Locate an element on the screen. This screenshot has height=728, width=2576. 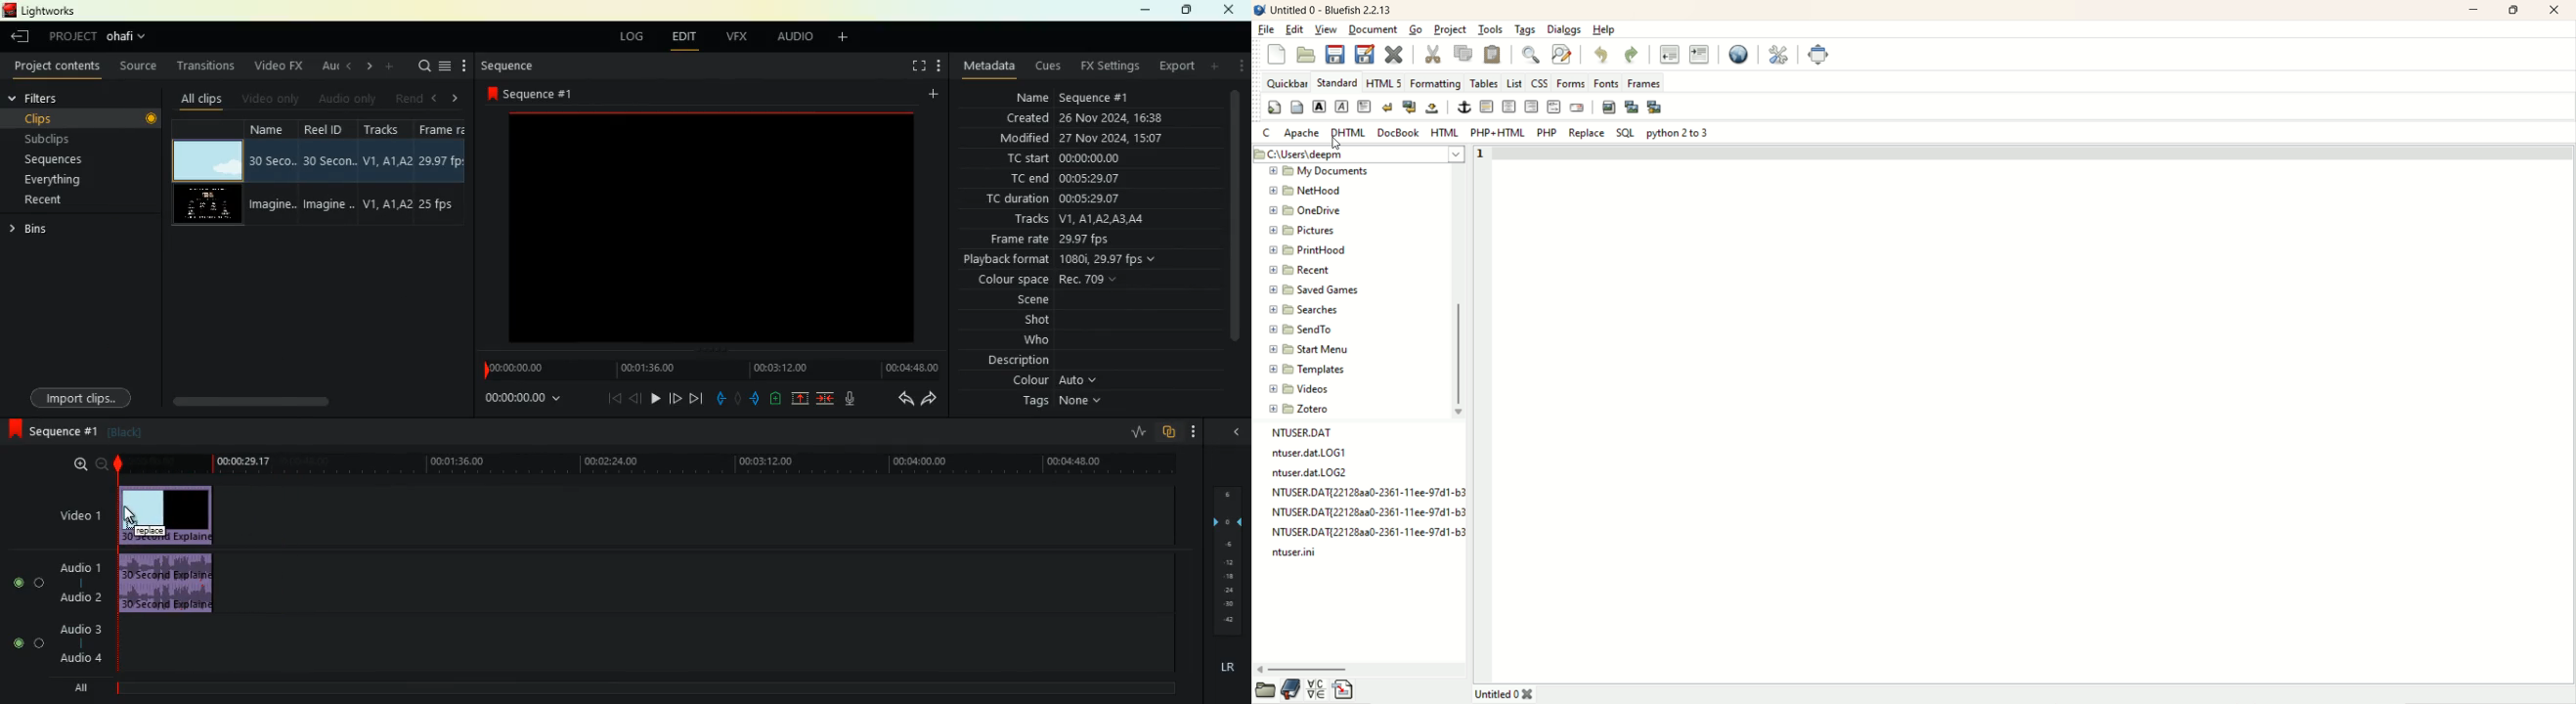
reel id is located at coordinates (330, 130).